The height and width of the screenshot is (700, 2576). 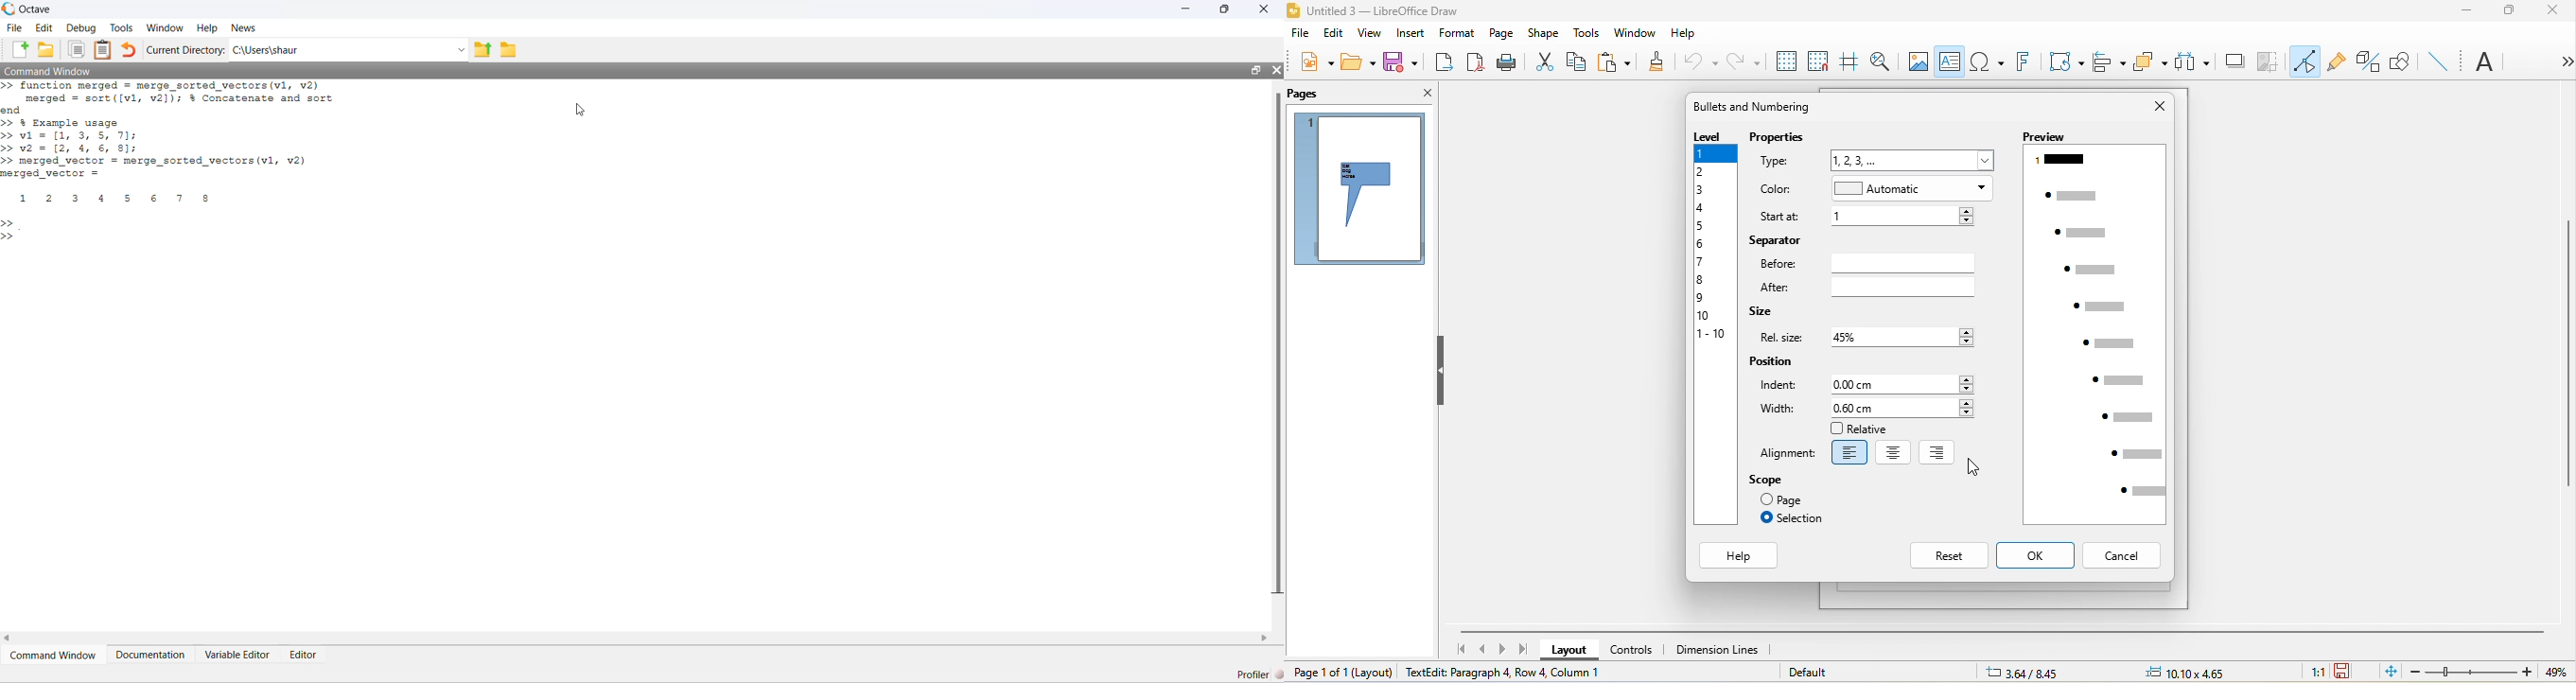 What do you see at coordinates (1422, 91) in the screenshot?
I see `close` at bounding box center [1422, 91].